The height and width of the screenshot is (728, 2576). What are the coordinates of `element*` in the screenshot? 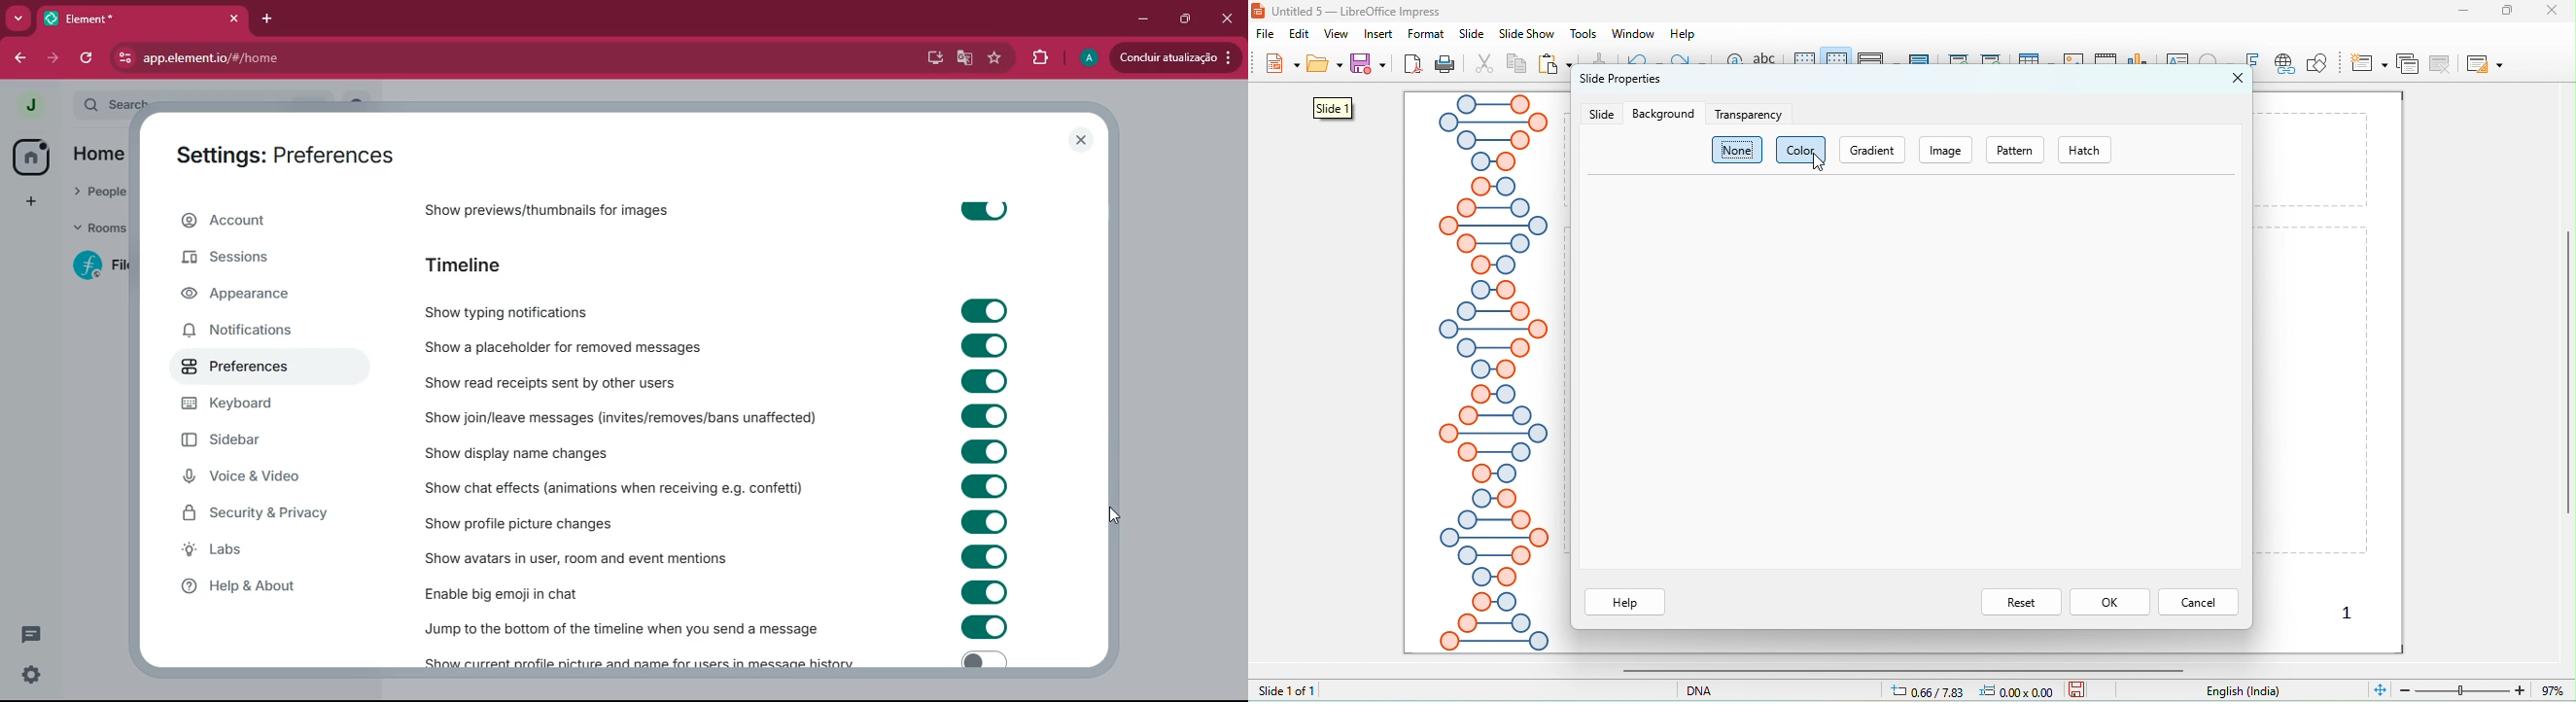 It's located at (82, 17).